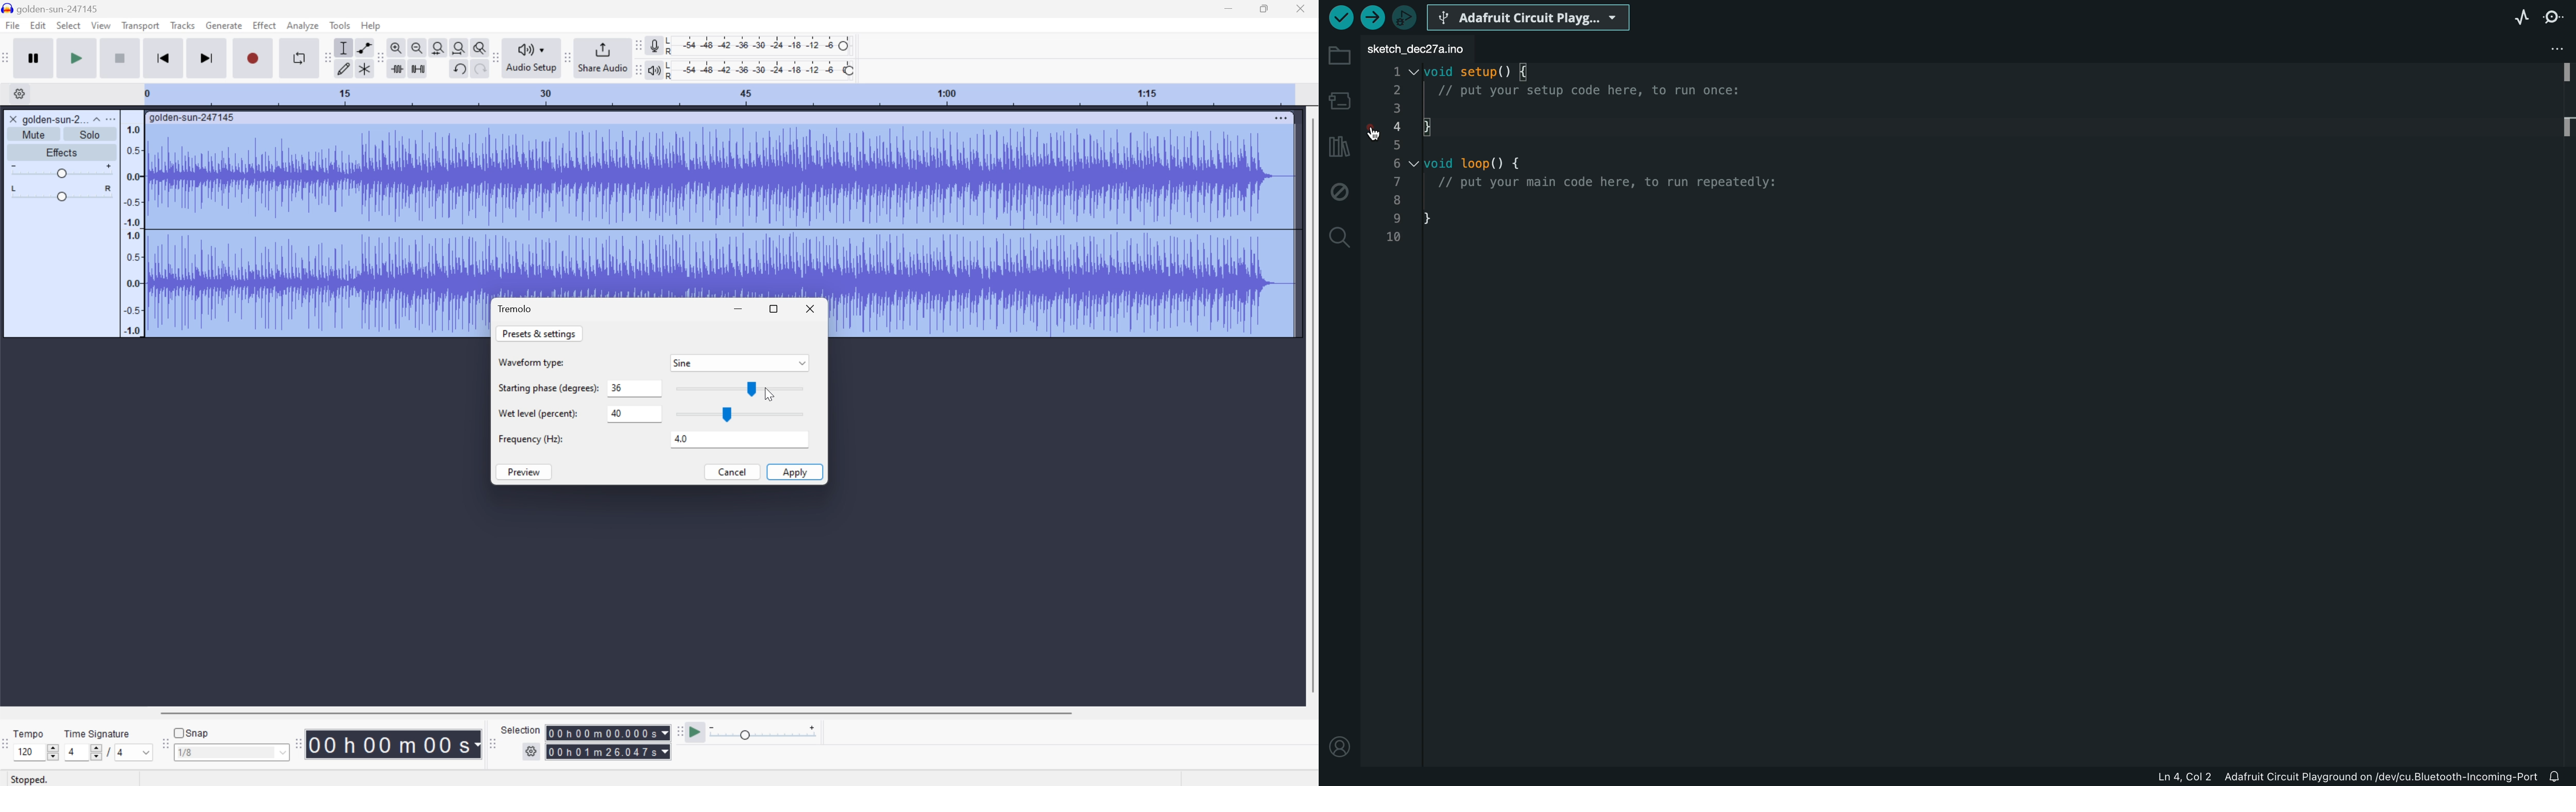 This screenshot has height=812, width=2576. I want to click on Restore Down, so click(1264, 8).